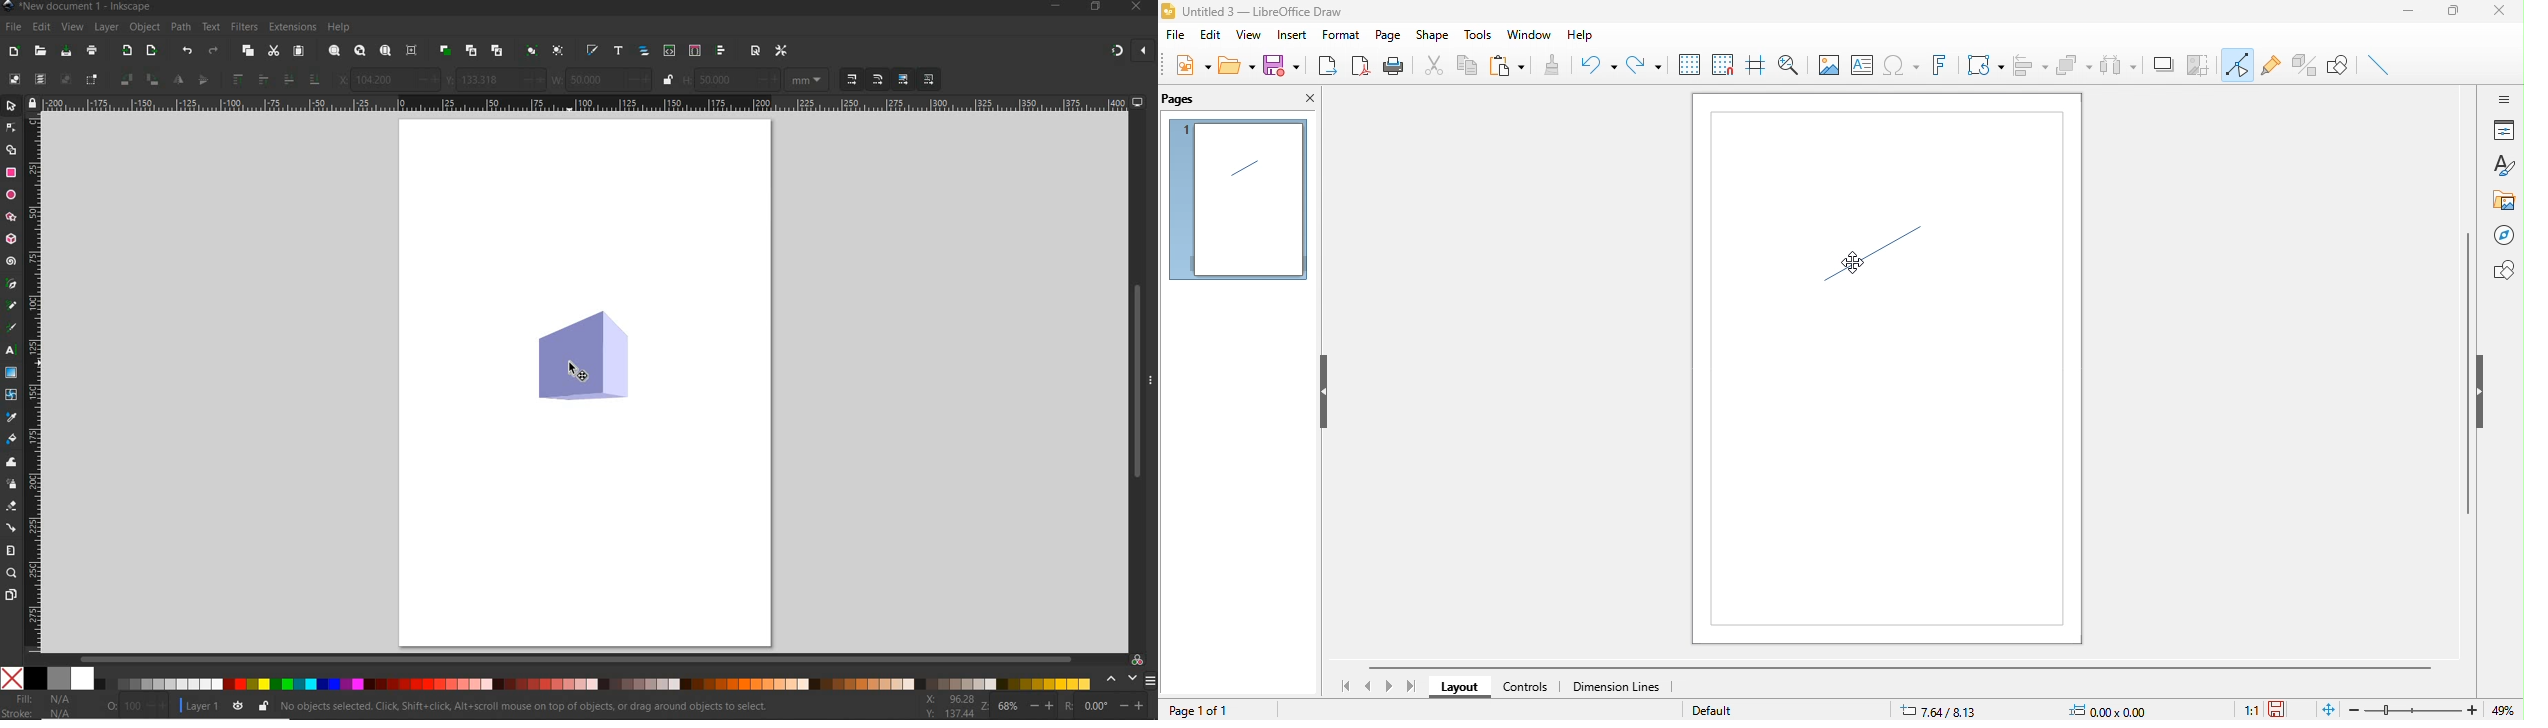  Describe the element at coordinates (1722, 65) in the screenshot. I see `snap to grid` at that location.